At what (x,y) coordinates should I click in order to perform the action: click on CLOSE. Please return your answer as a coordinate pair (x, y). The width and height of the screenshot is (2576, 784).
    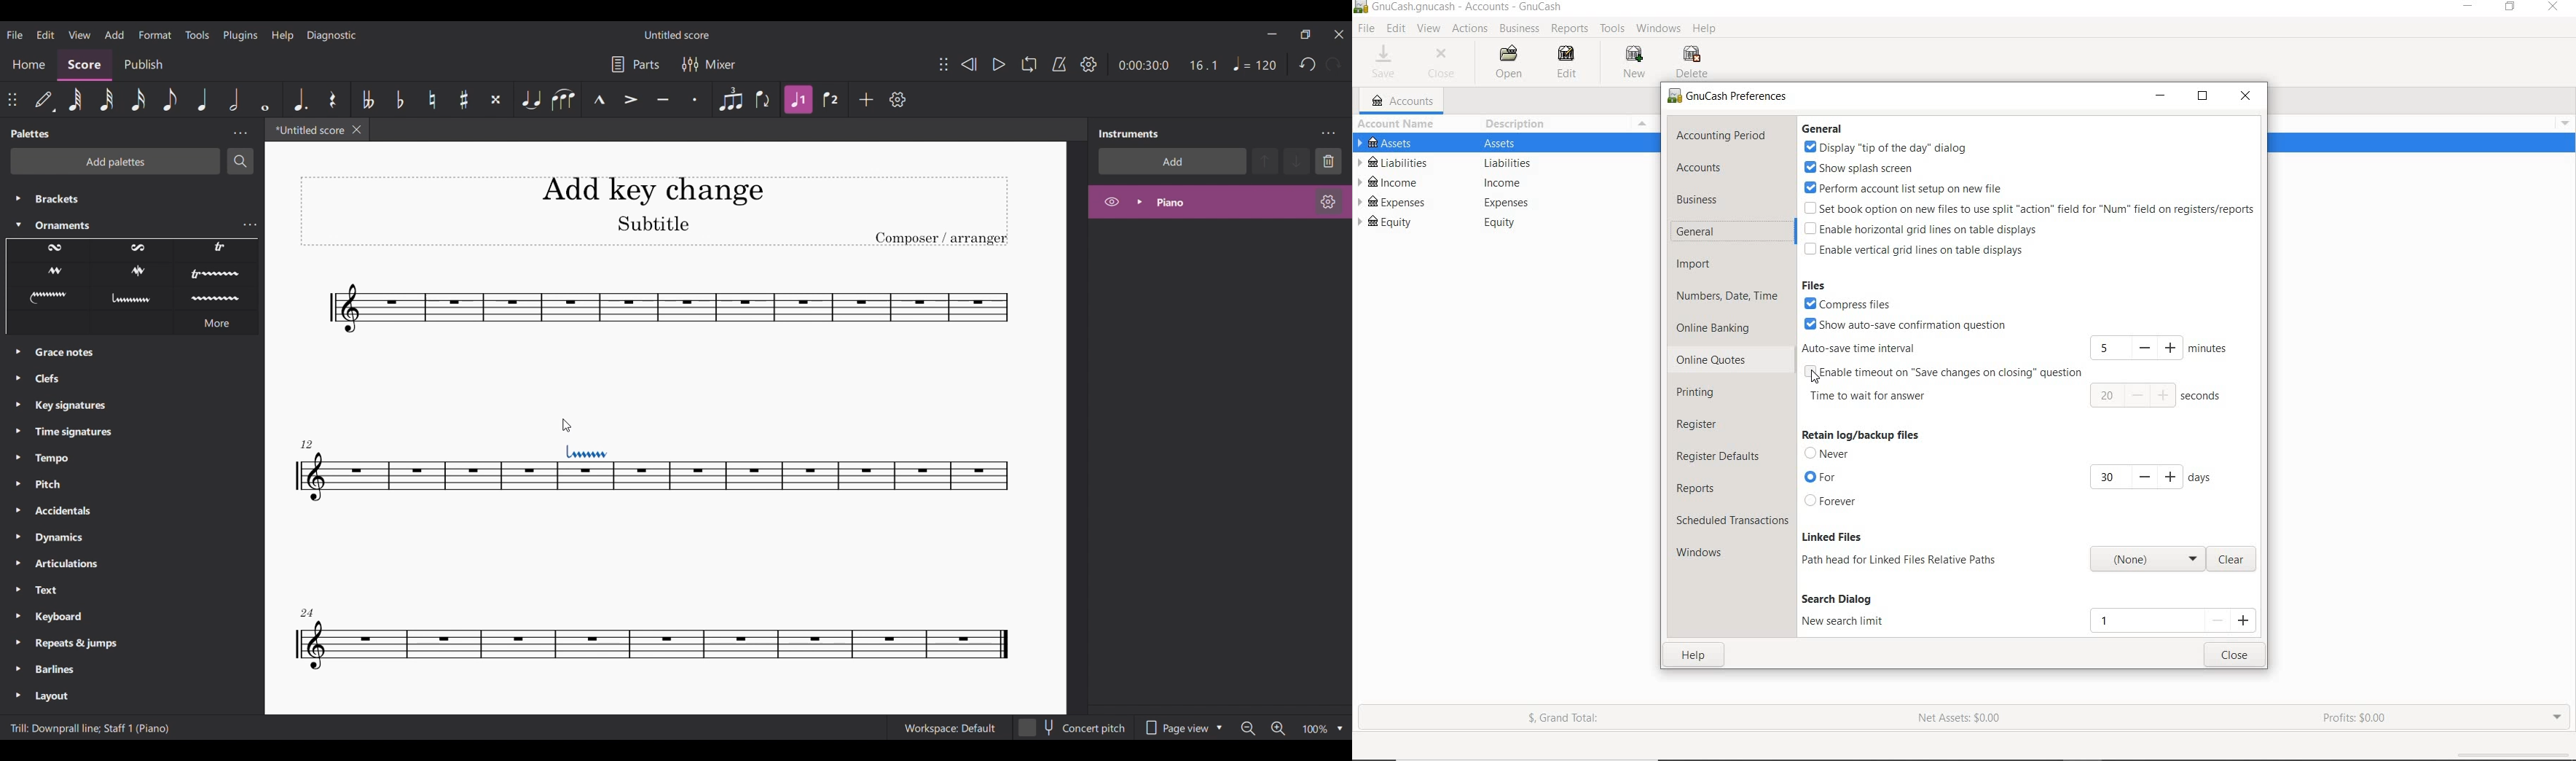
    Looking at the image, I should click on (1441, 64).